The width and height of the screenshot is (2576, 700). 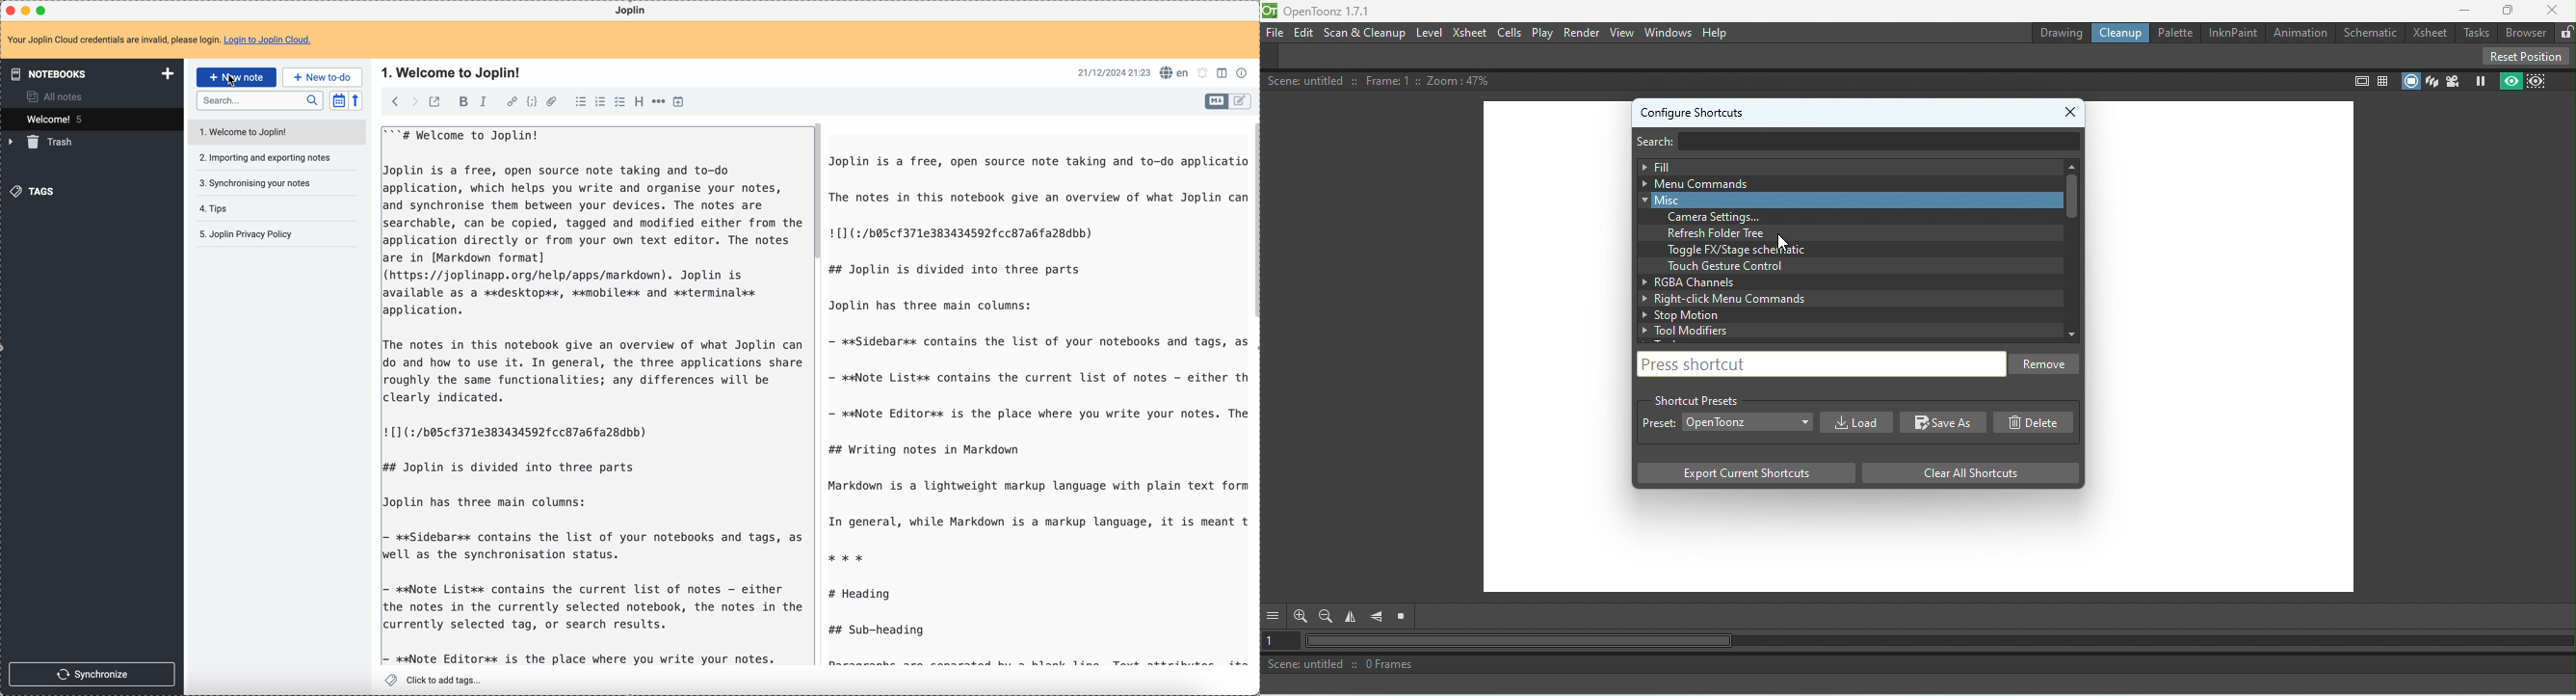 I want to click on scroll bar, so click(x=1253, y=221).